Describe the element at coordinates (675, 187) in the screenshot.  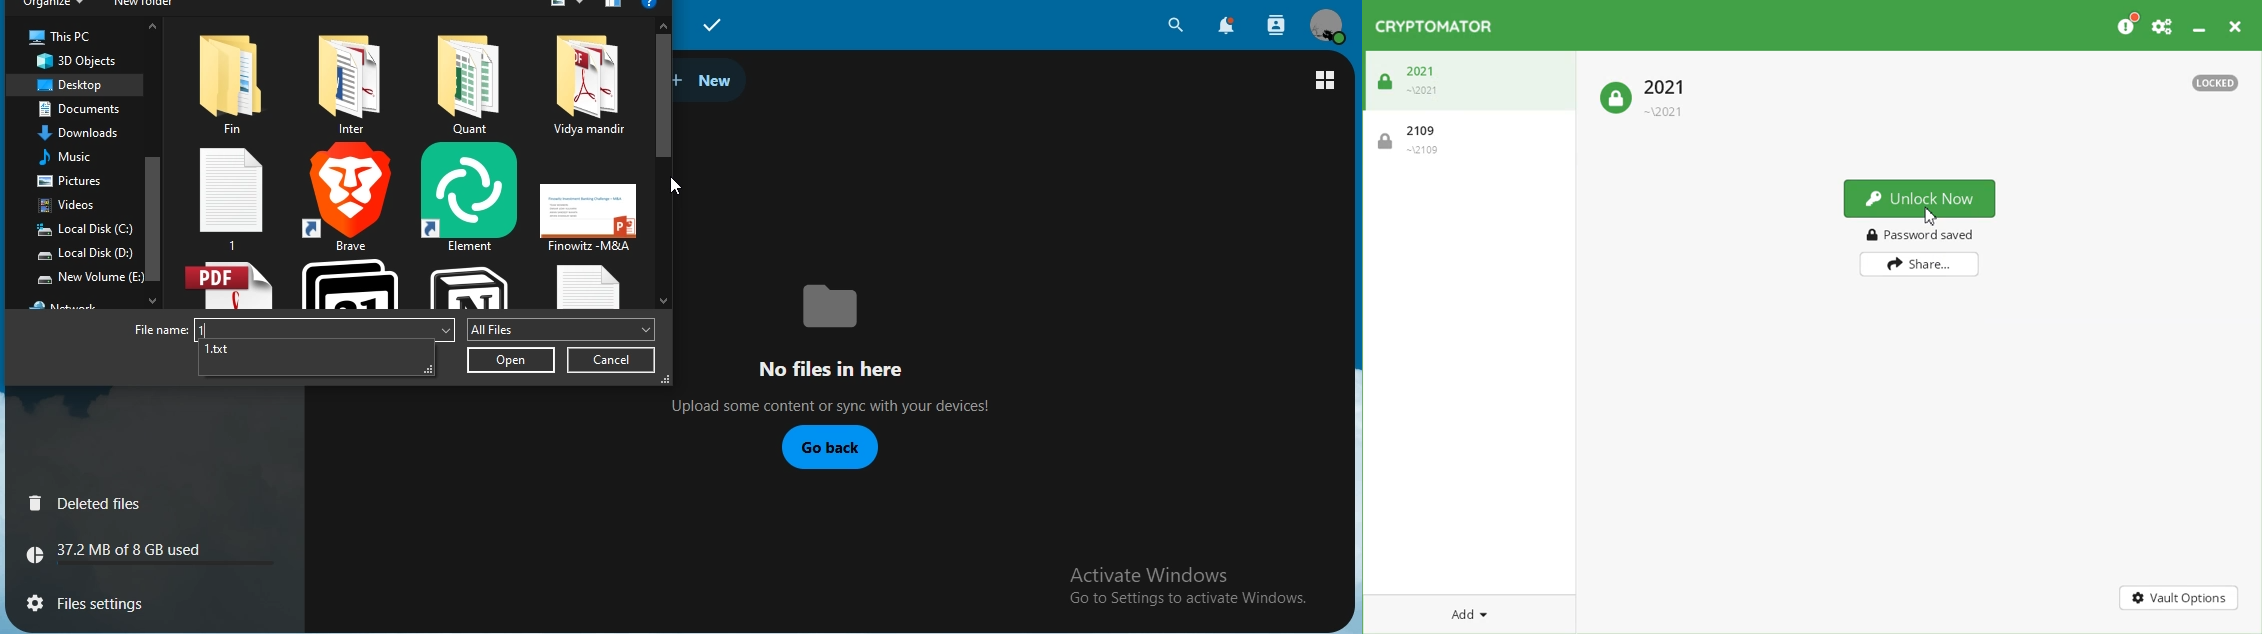
I see `cursor` at that location.